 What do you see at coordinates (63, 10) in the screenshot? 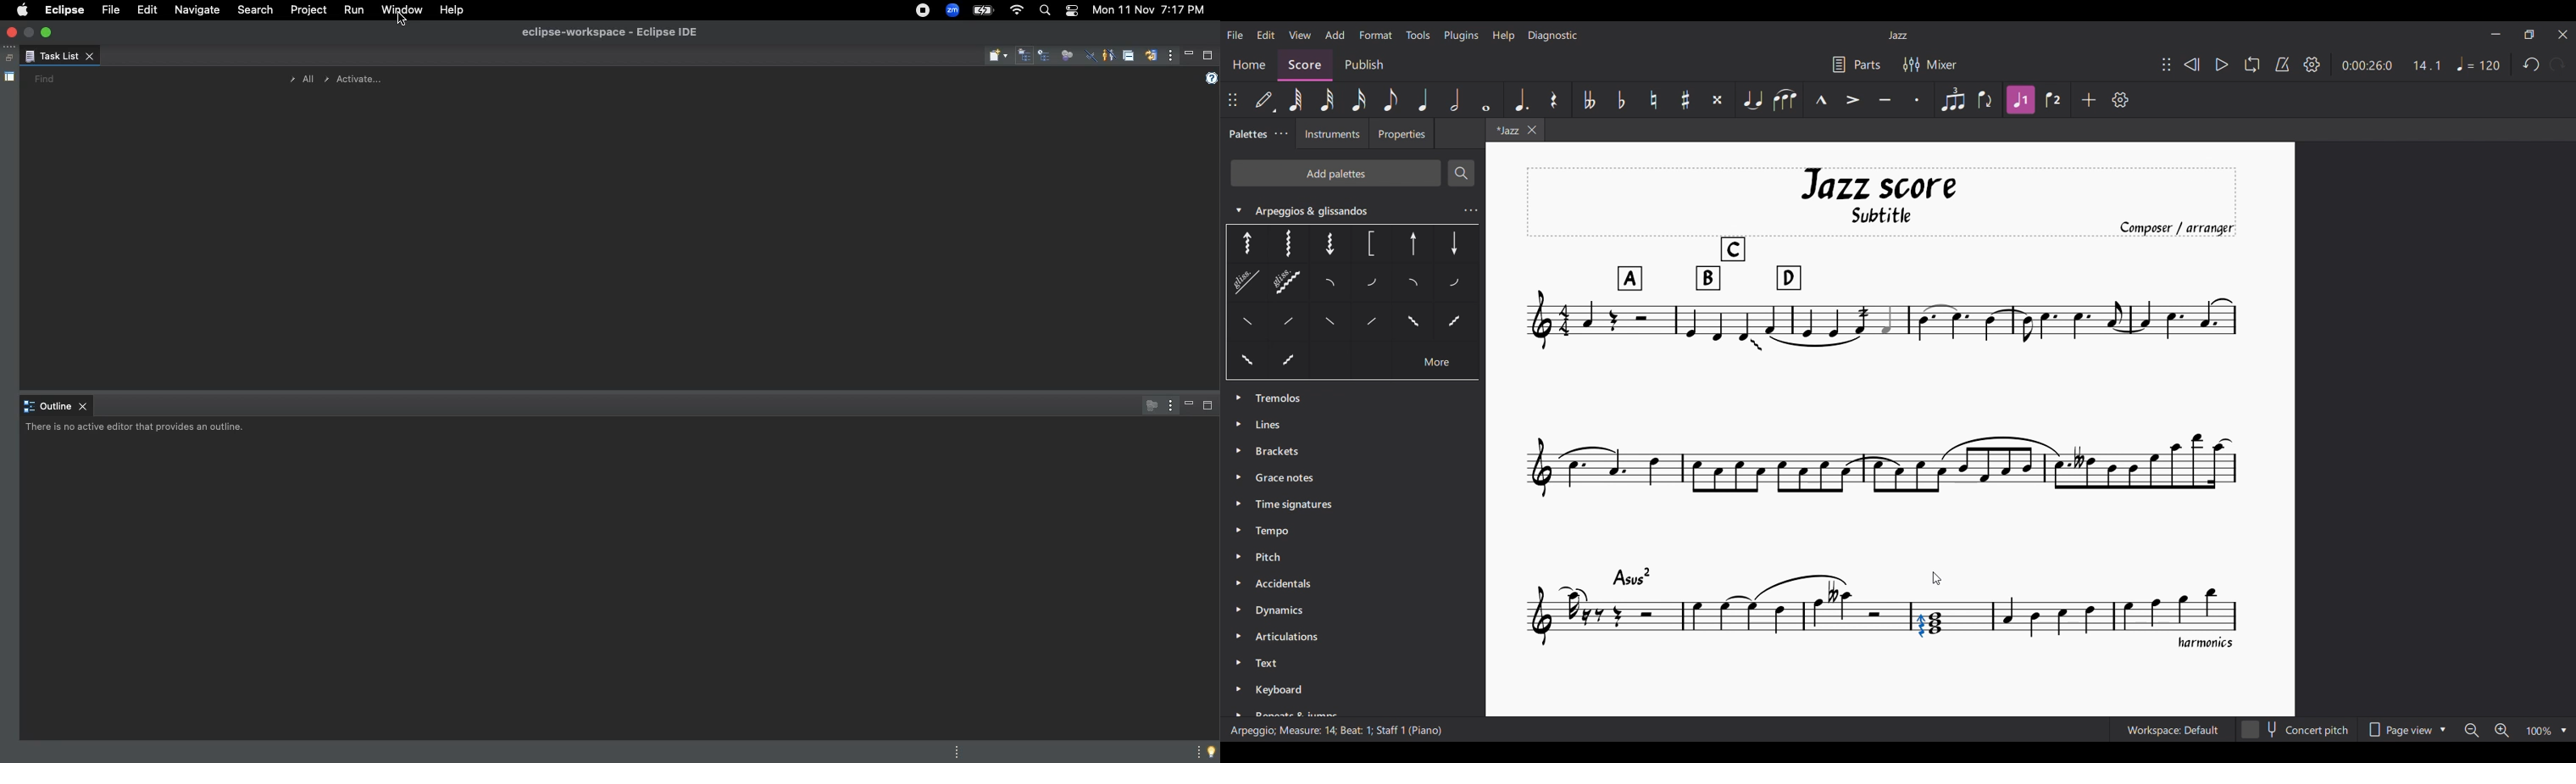
I see `EclipseA` at bounding box center [63, 10].